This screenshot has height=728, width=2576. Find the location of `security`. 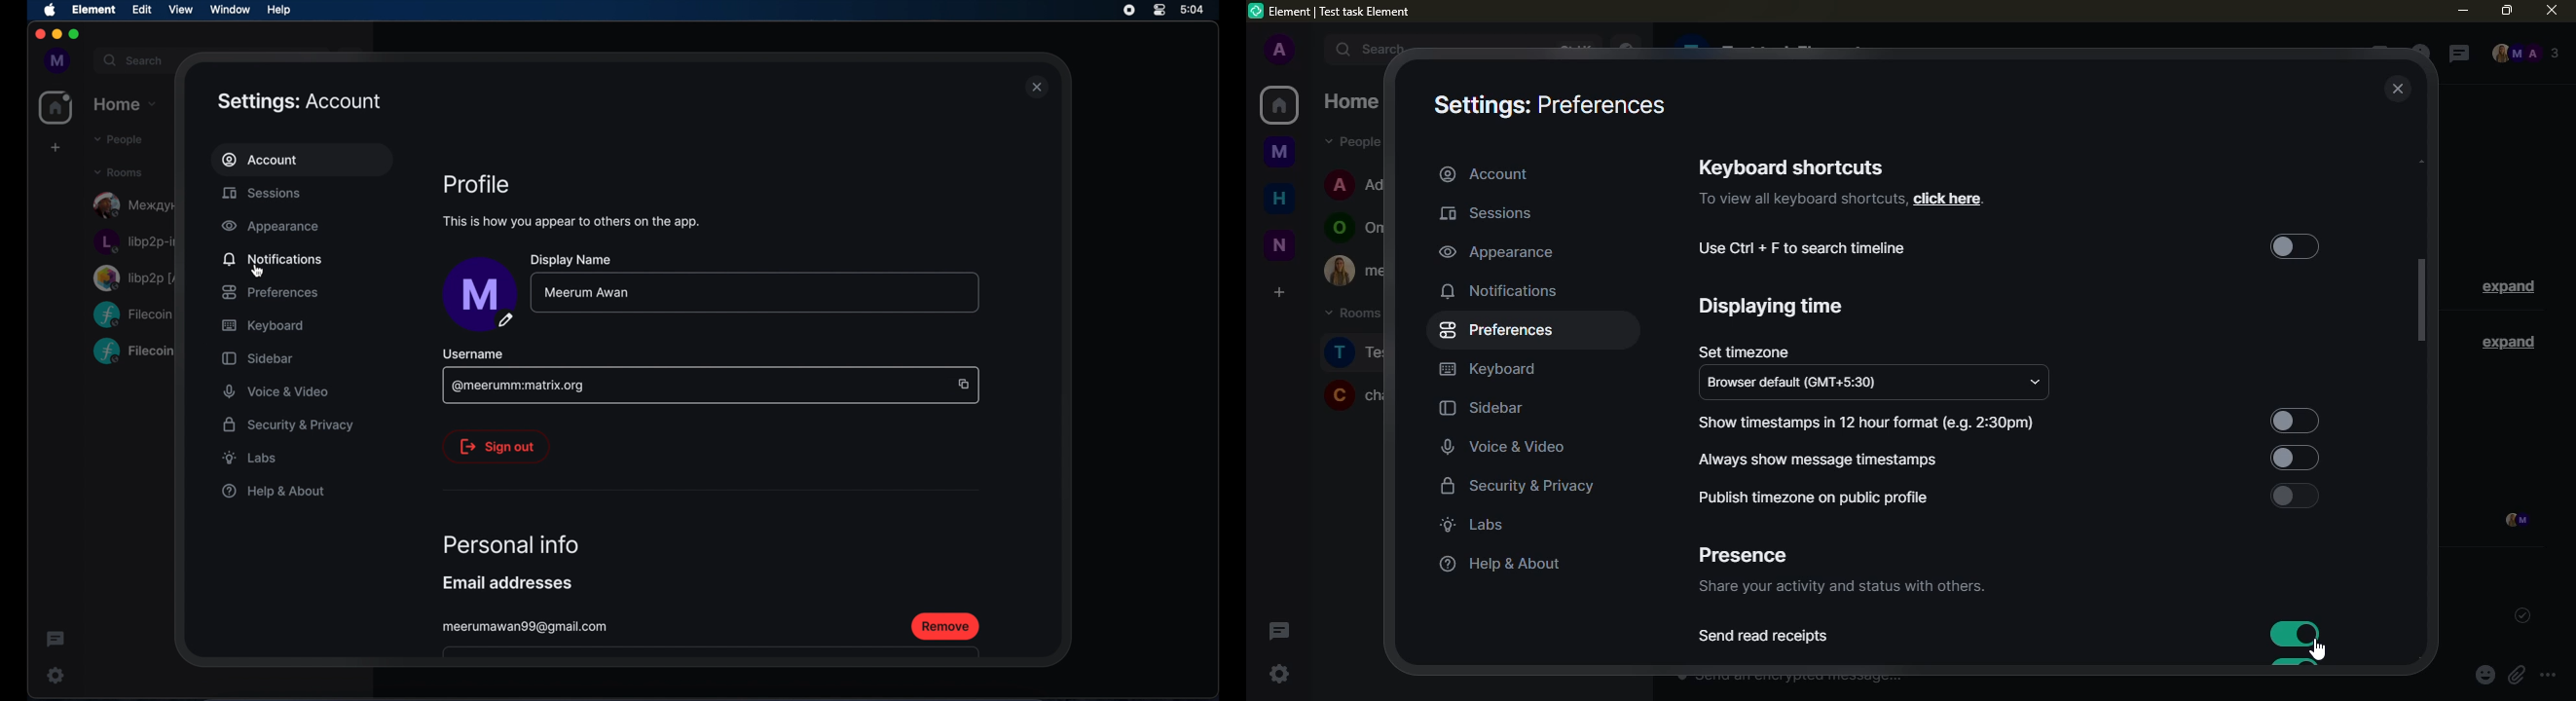

security is located at coordinates (1519, 488).